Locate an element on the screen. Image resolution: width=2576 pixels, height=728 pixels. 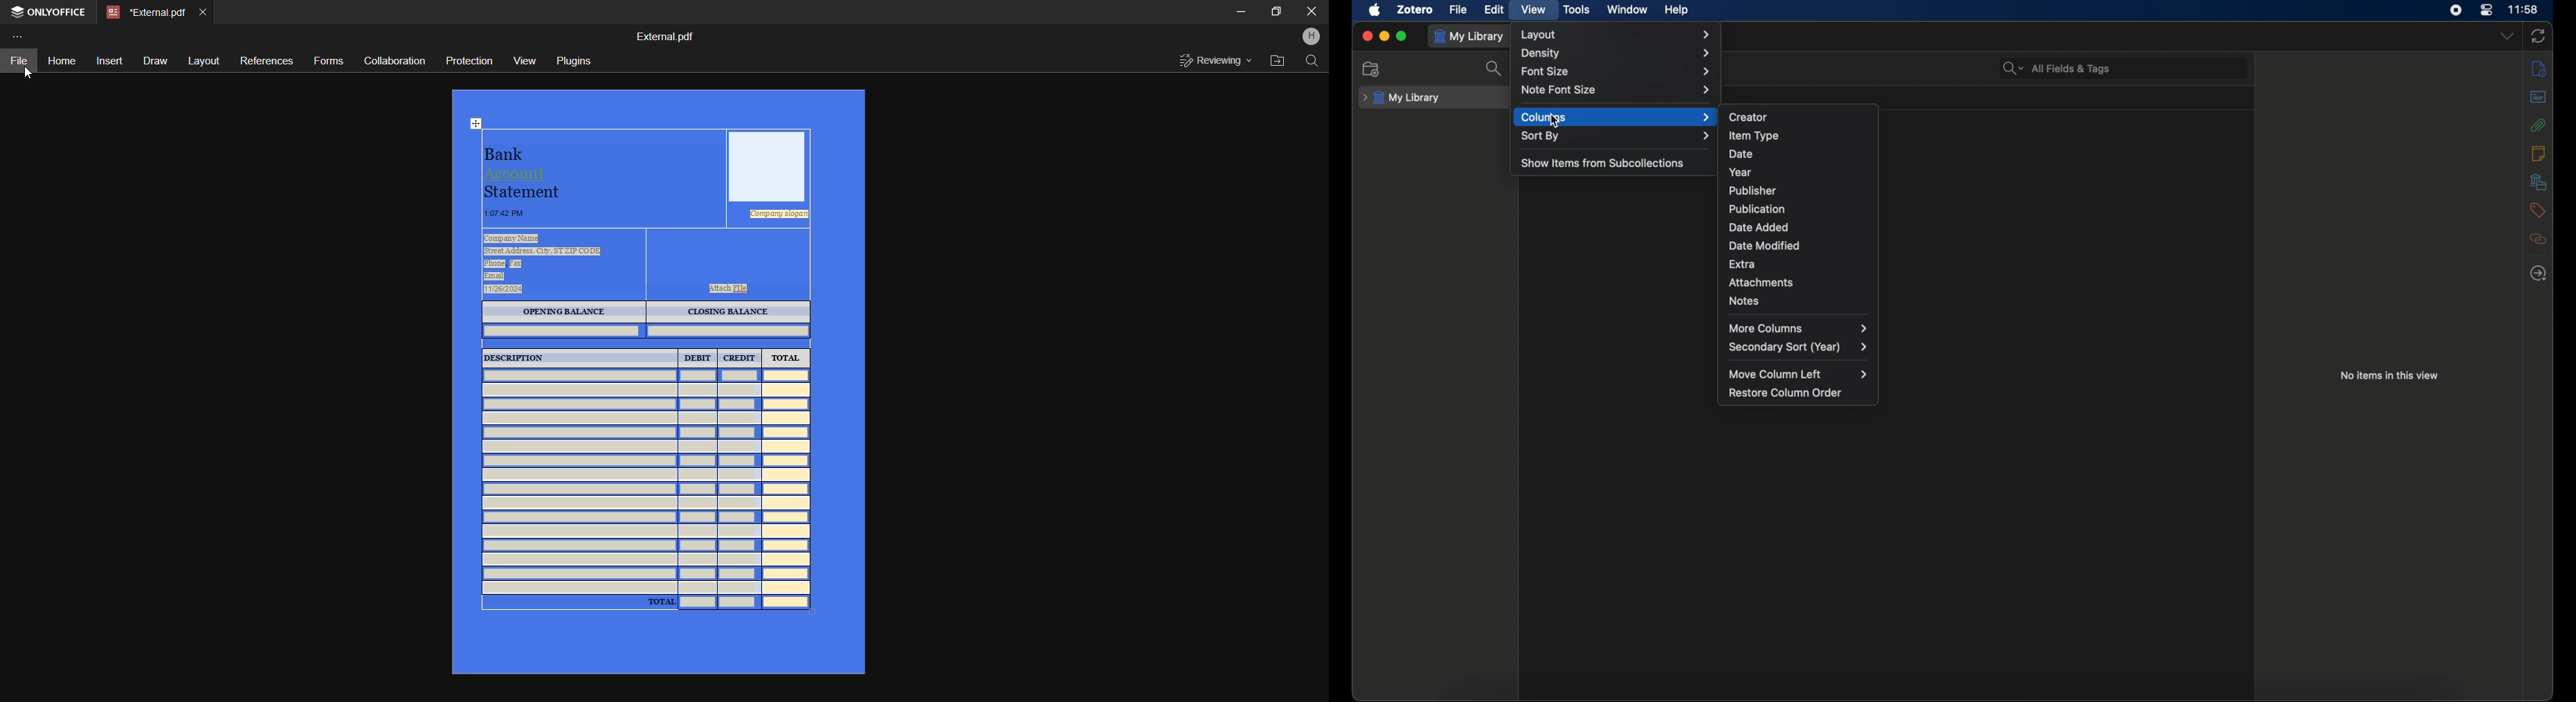
screen recorder is located at coordinates (2456, 10).